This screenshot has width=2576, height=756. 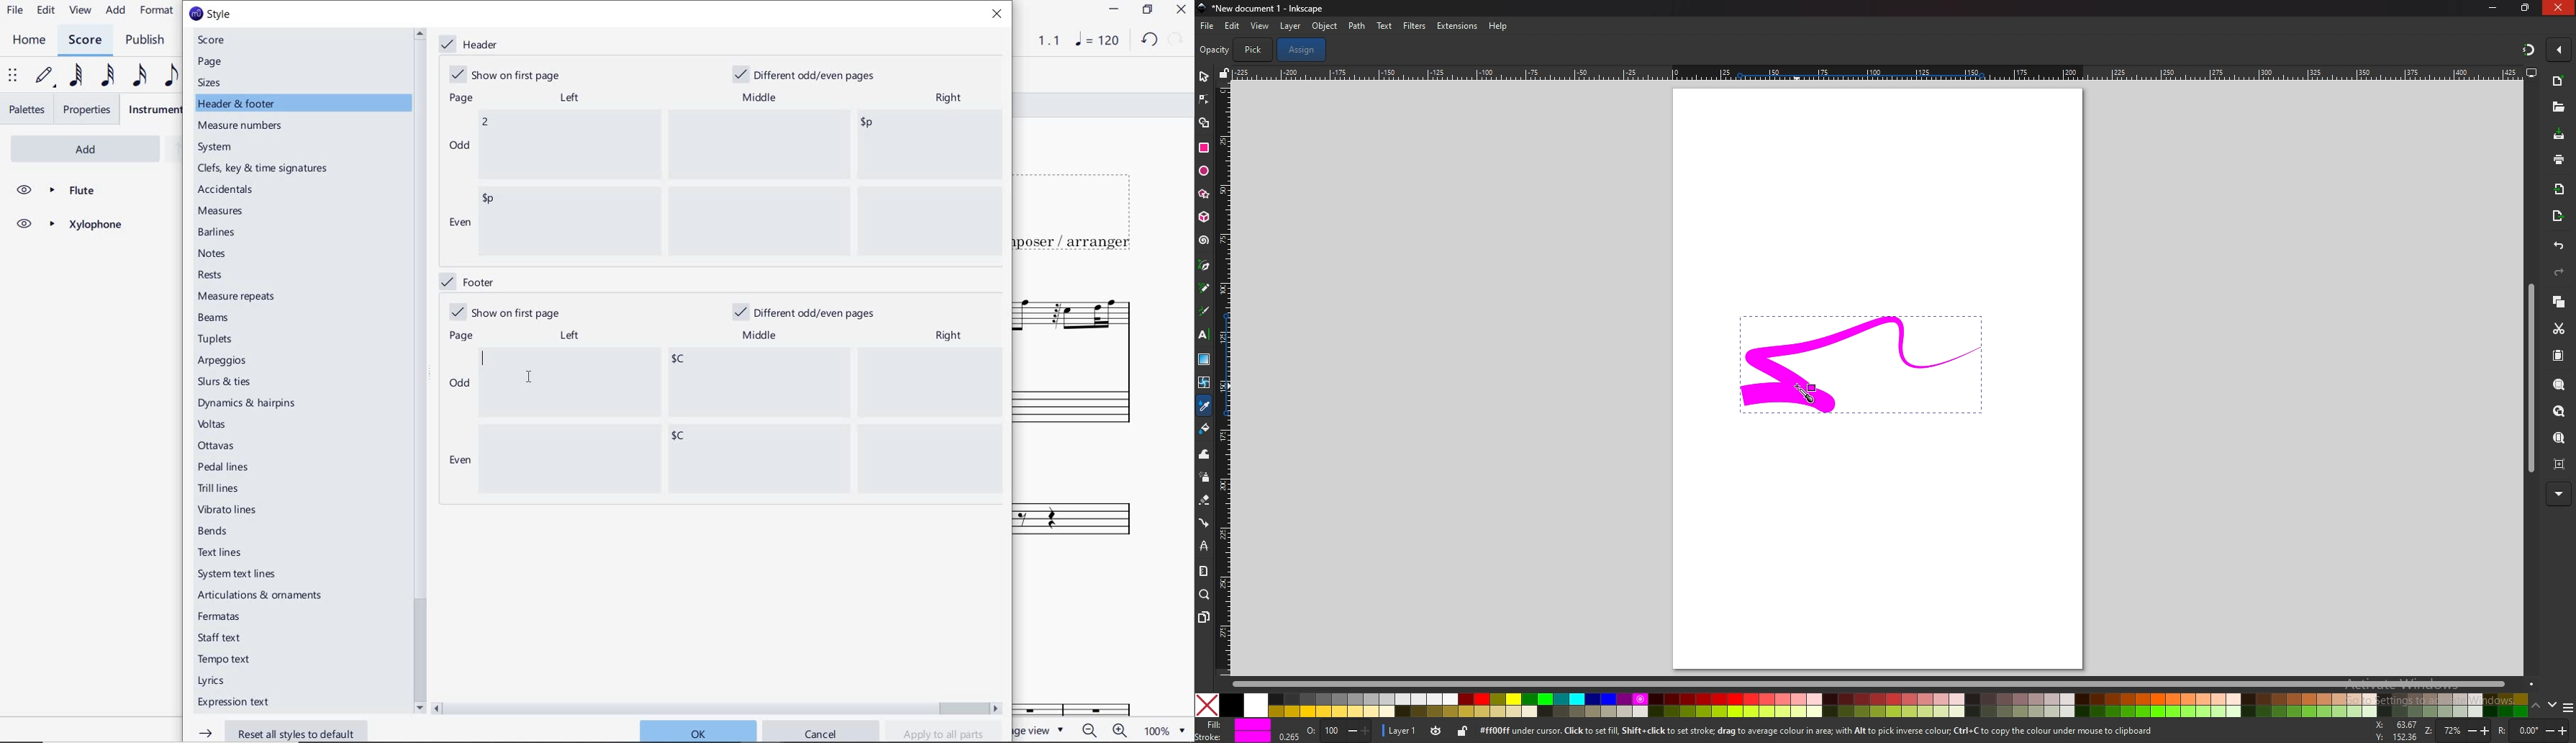 What do you see at coordinates (217, 339) in the screenshot?
I see `tuplets` at bounding box center [217, 339].